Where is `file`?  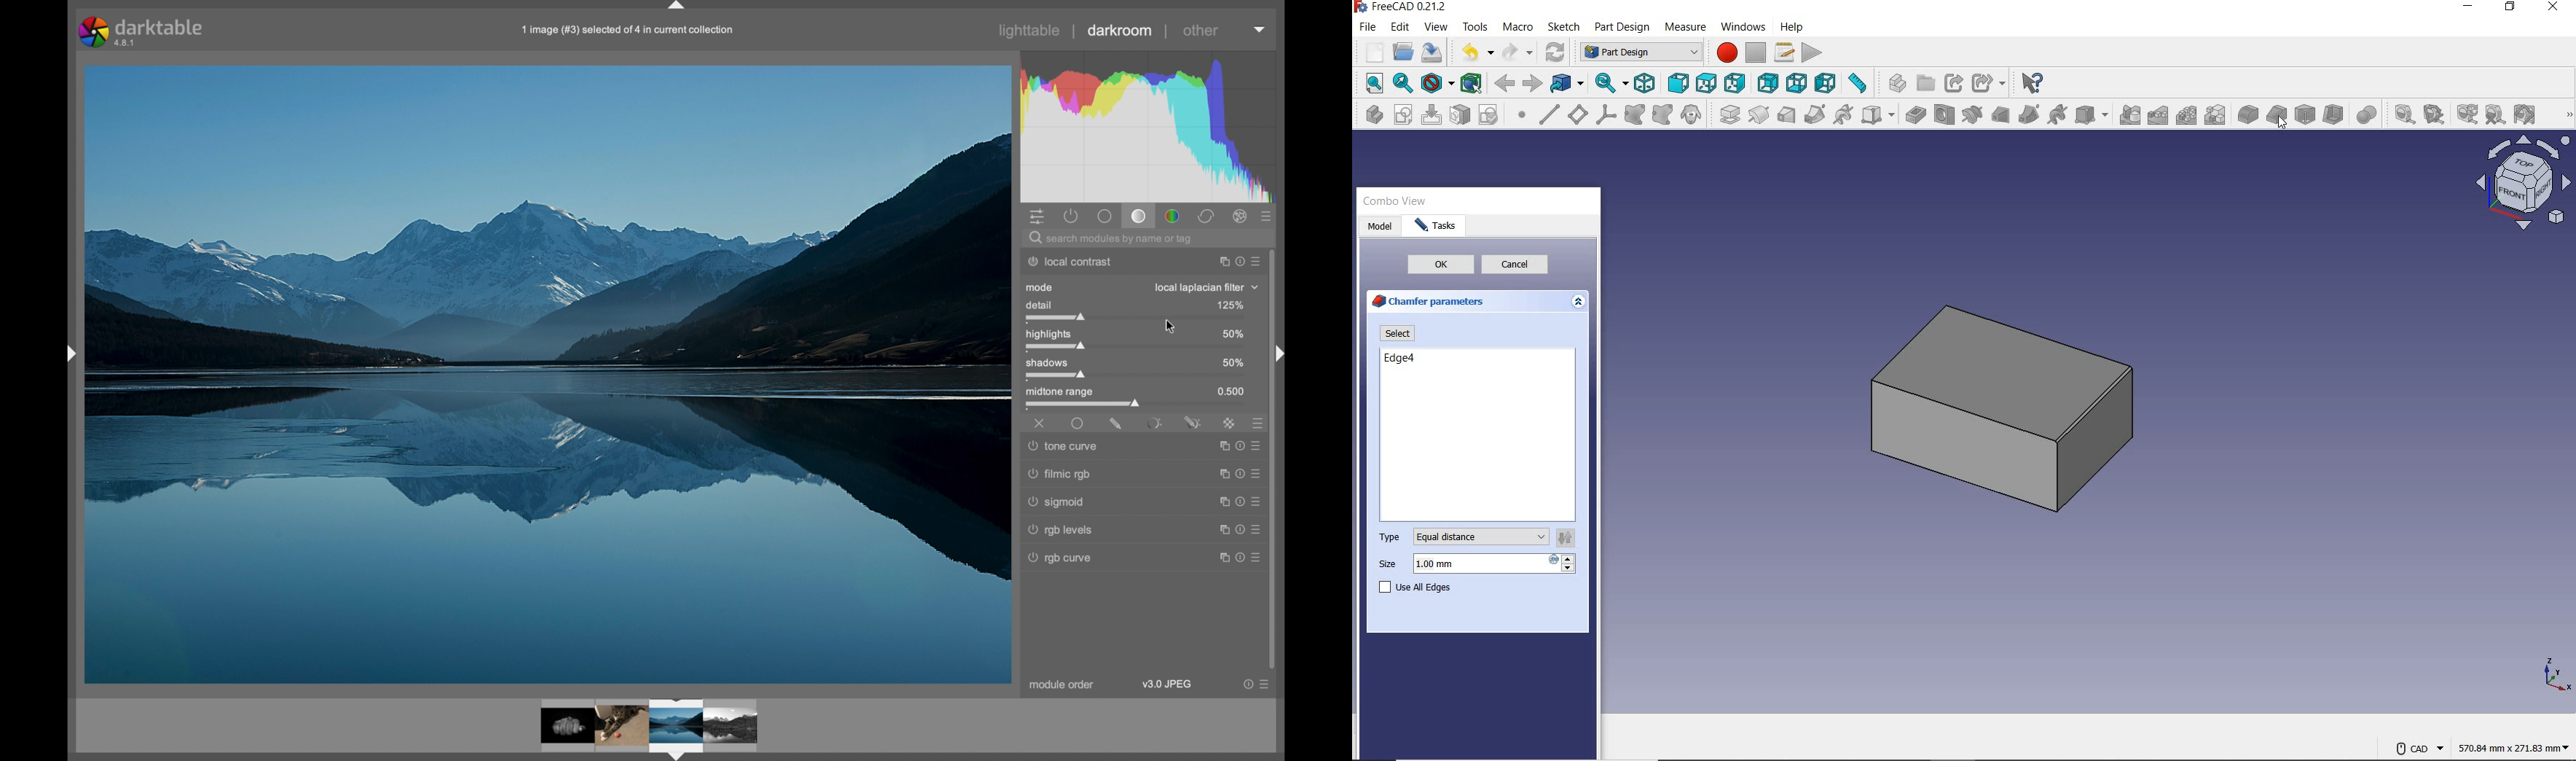 file is located at coordinates (1368, 27).